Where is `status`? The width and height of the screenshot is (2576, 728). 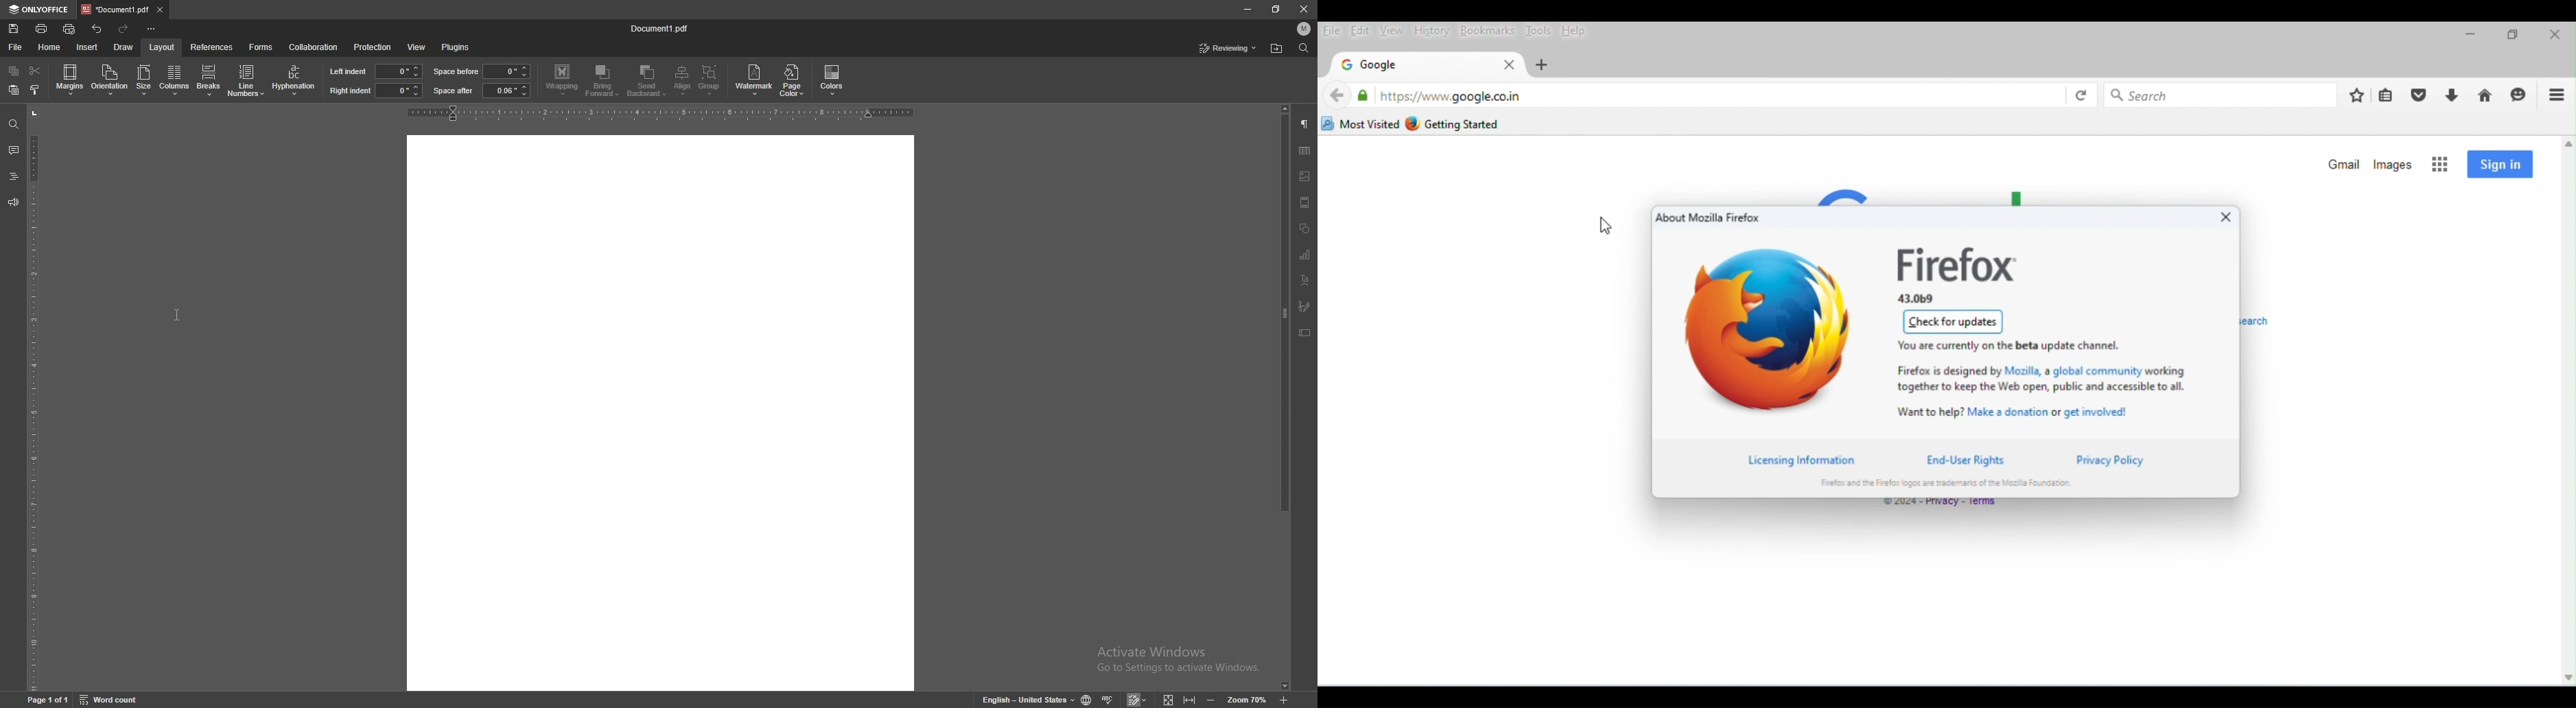
status is located at coordinates (1228, 48).